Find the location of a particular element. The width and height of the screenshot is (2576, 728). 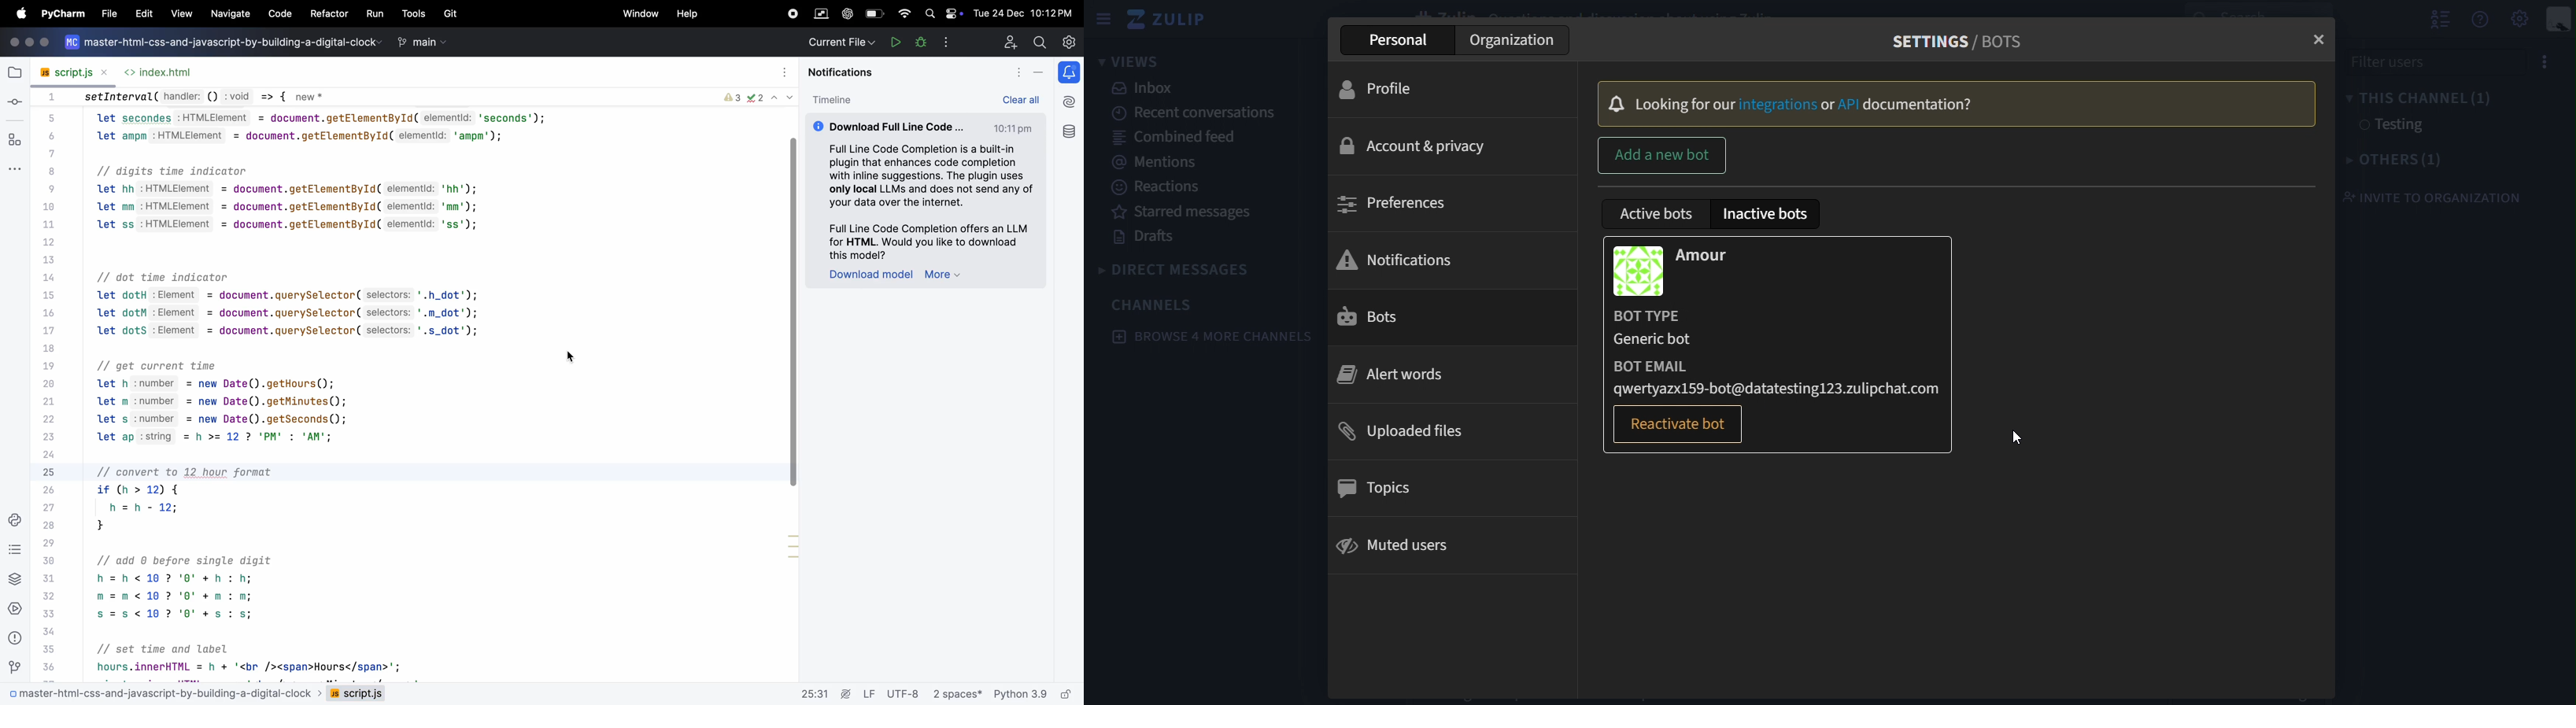

script .js is located at coordinates (70, 69).